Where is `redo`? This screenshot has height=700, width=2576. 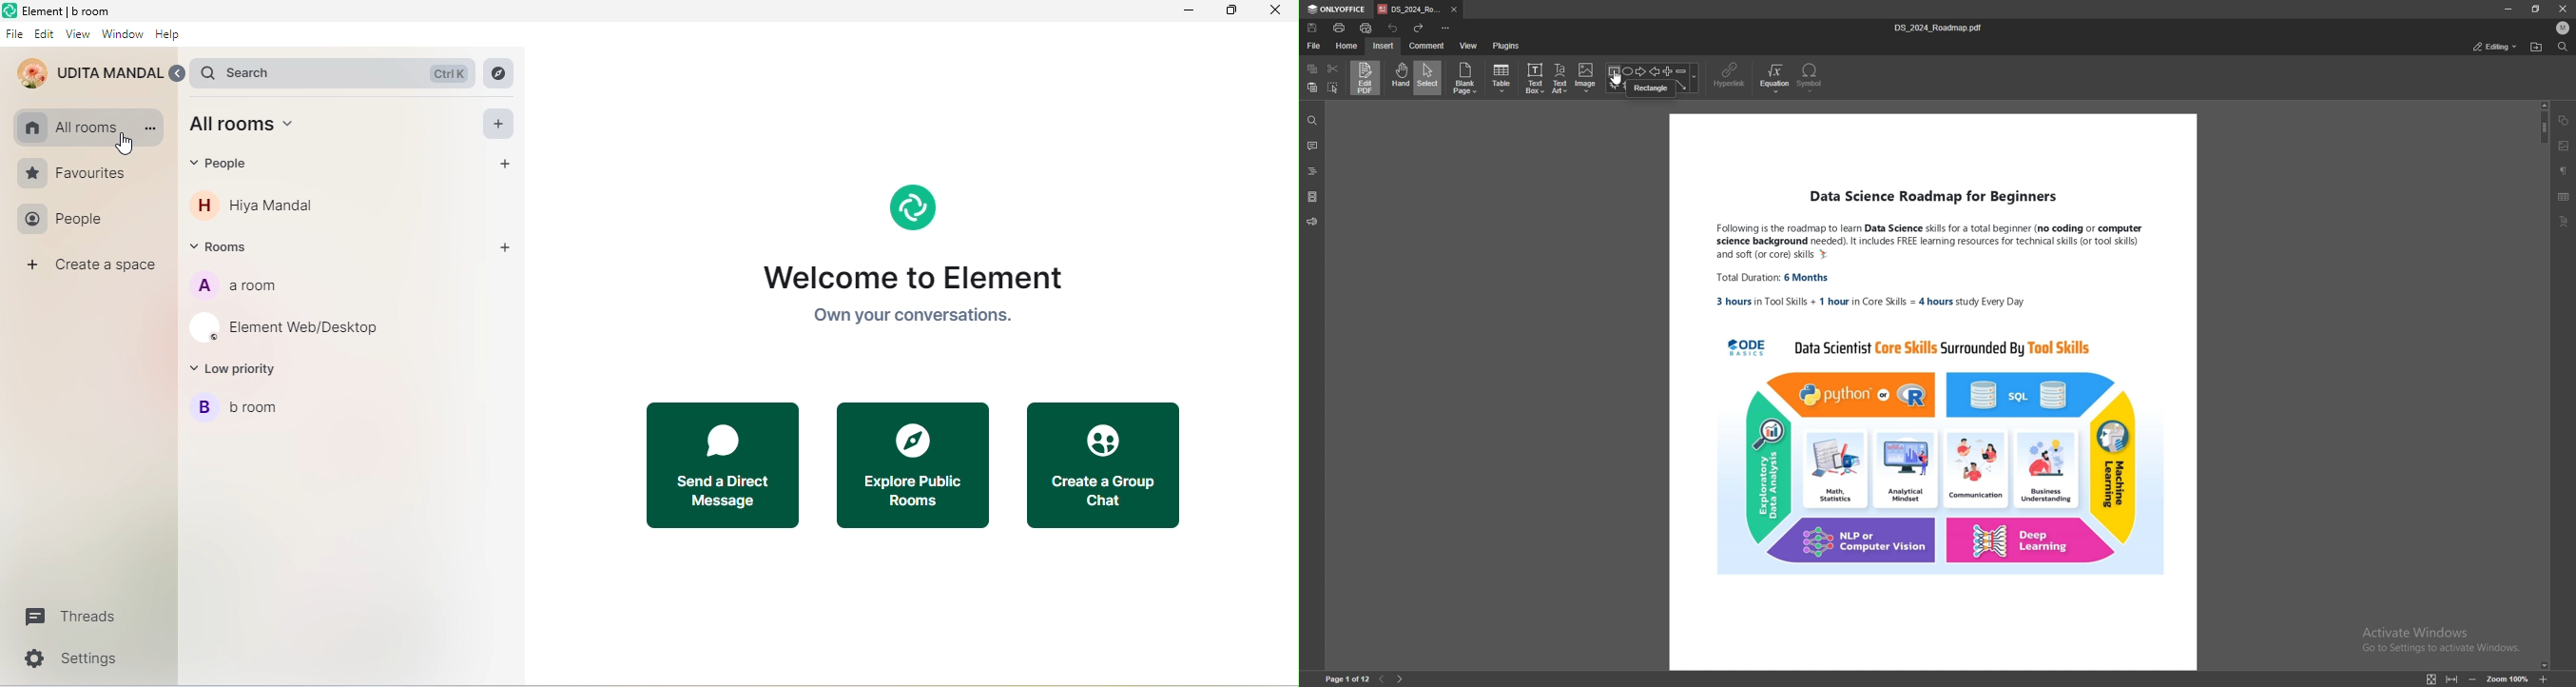
redo is located at coordinates (1419, 27).